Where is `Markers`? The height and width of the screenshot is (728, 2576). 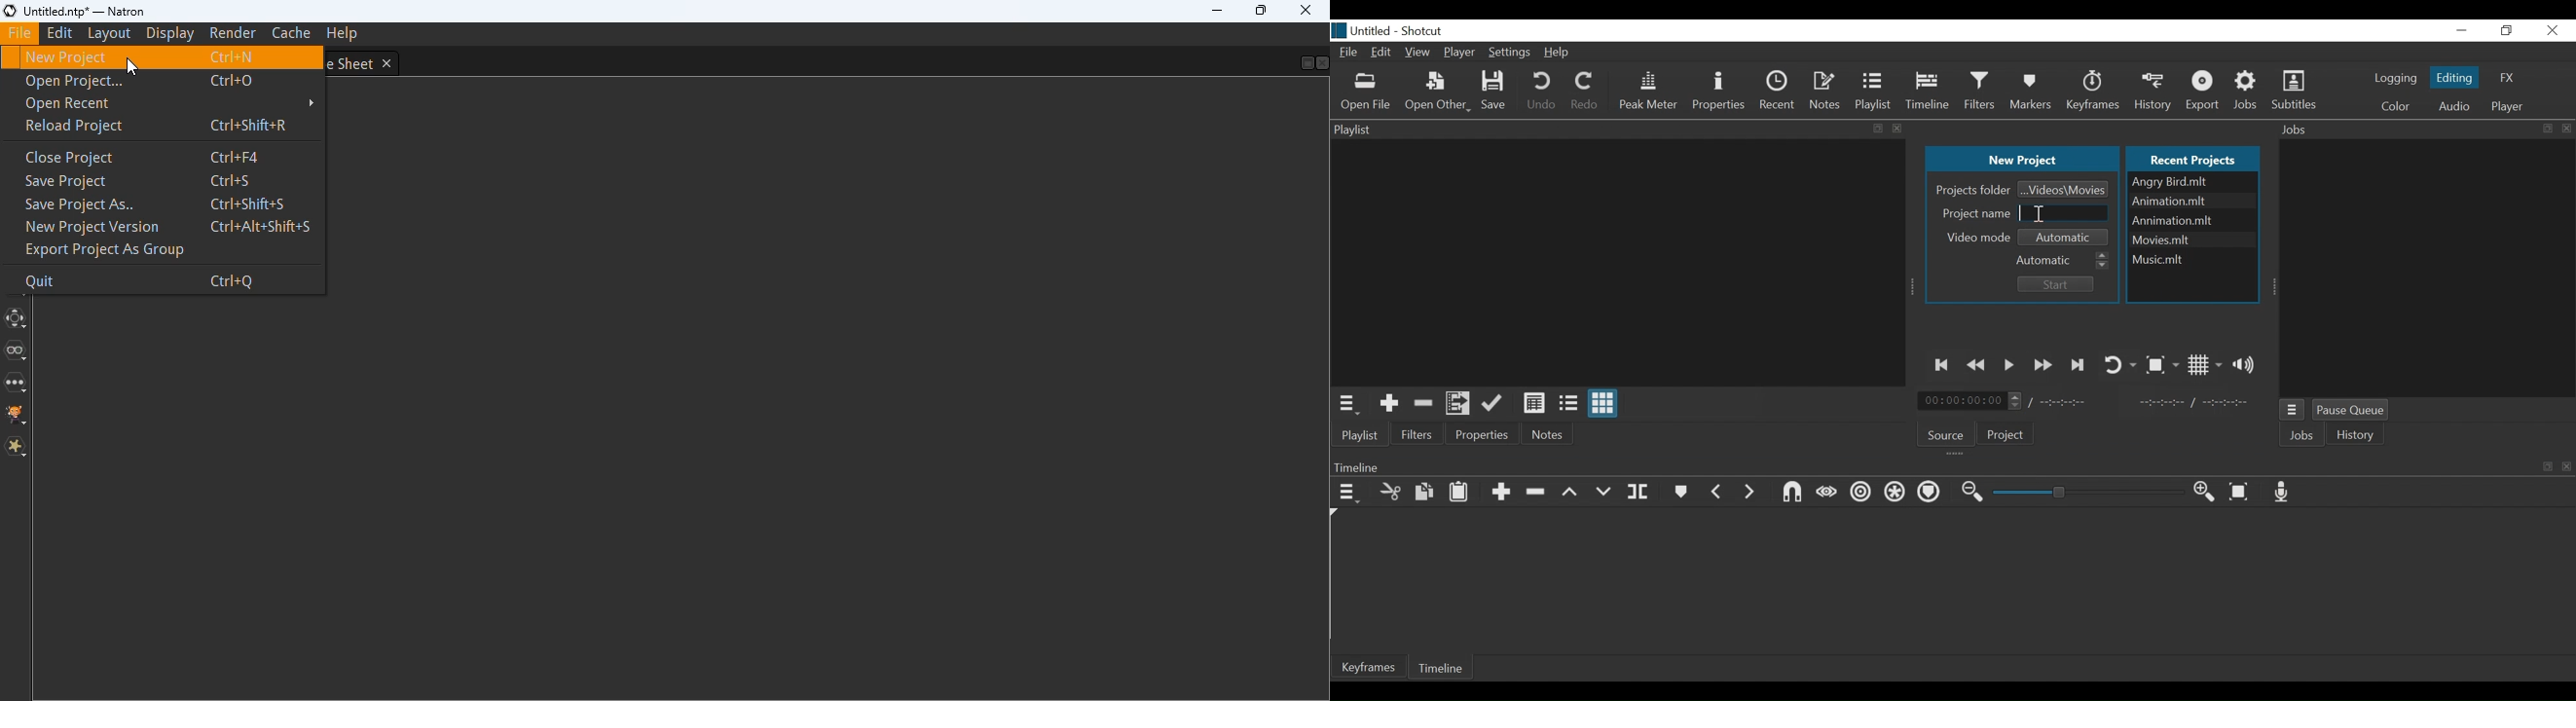 Markers is located at coordinates (1682, 491).